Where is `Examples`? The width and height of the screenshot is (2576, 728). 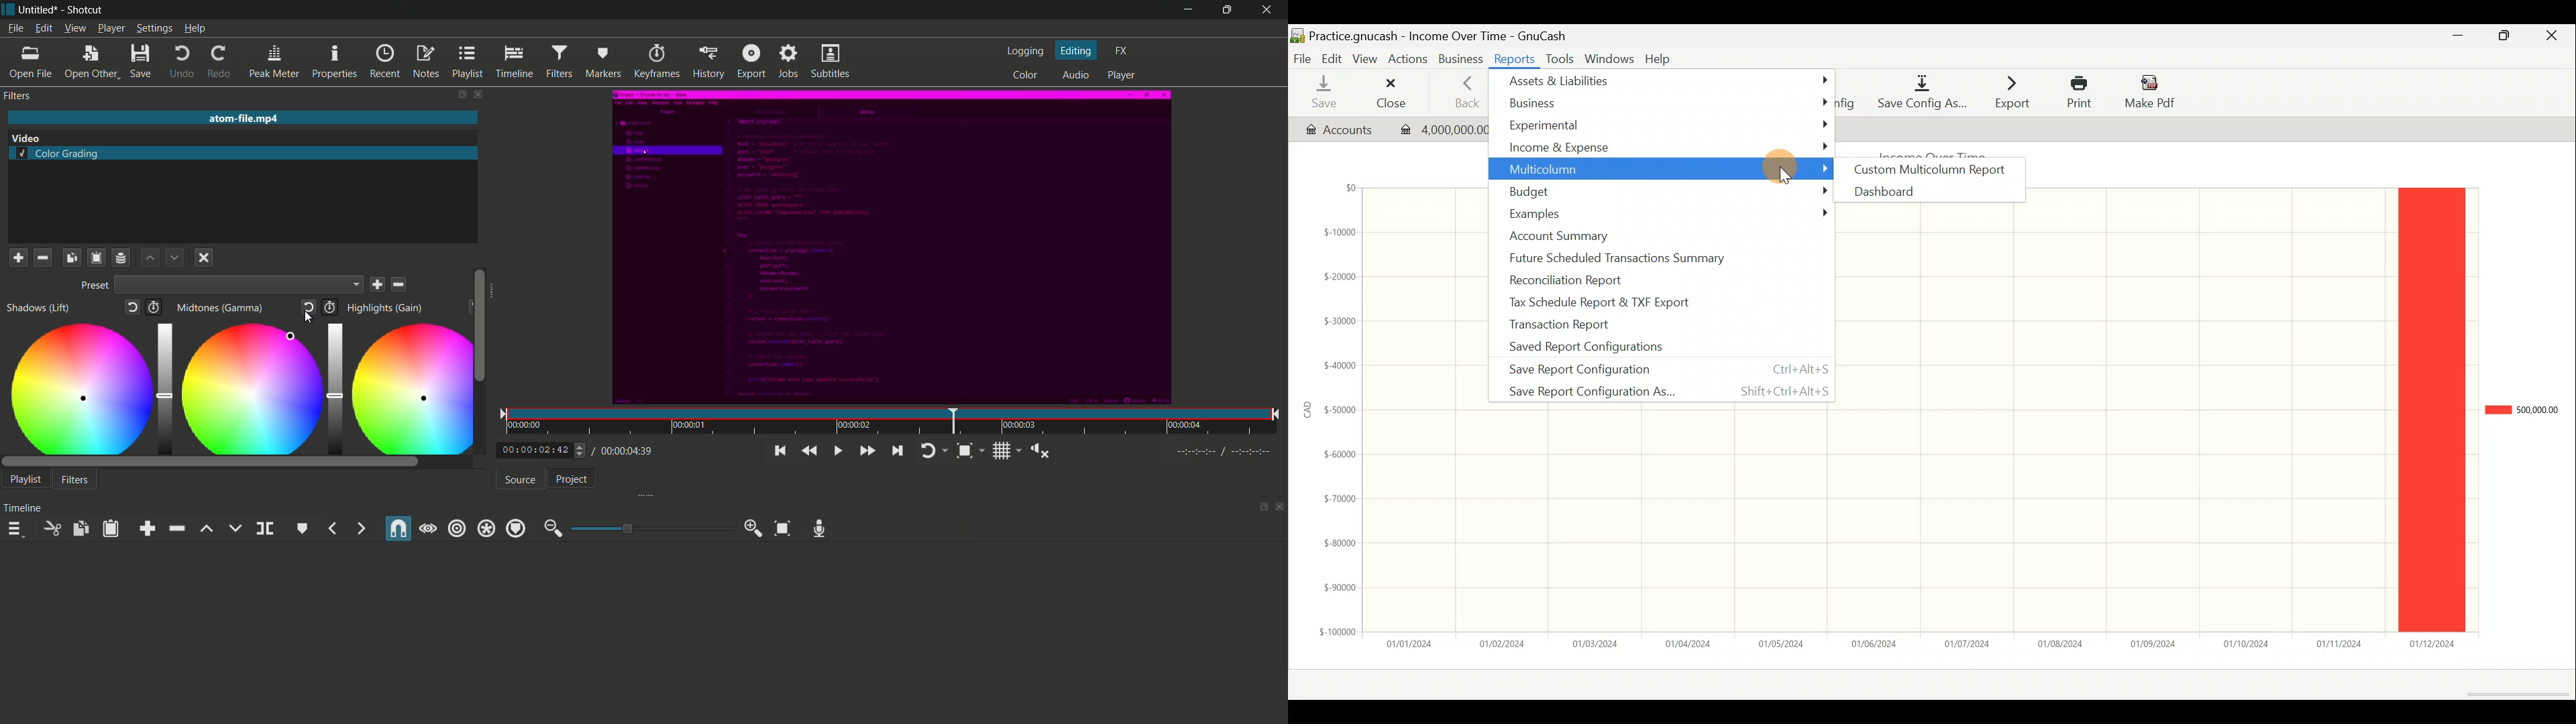
Examples is located at coordinates (1663, 213).